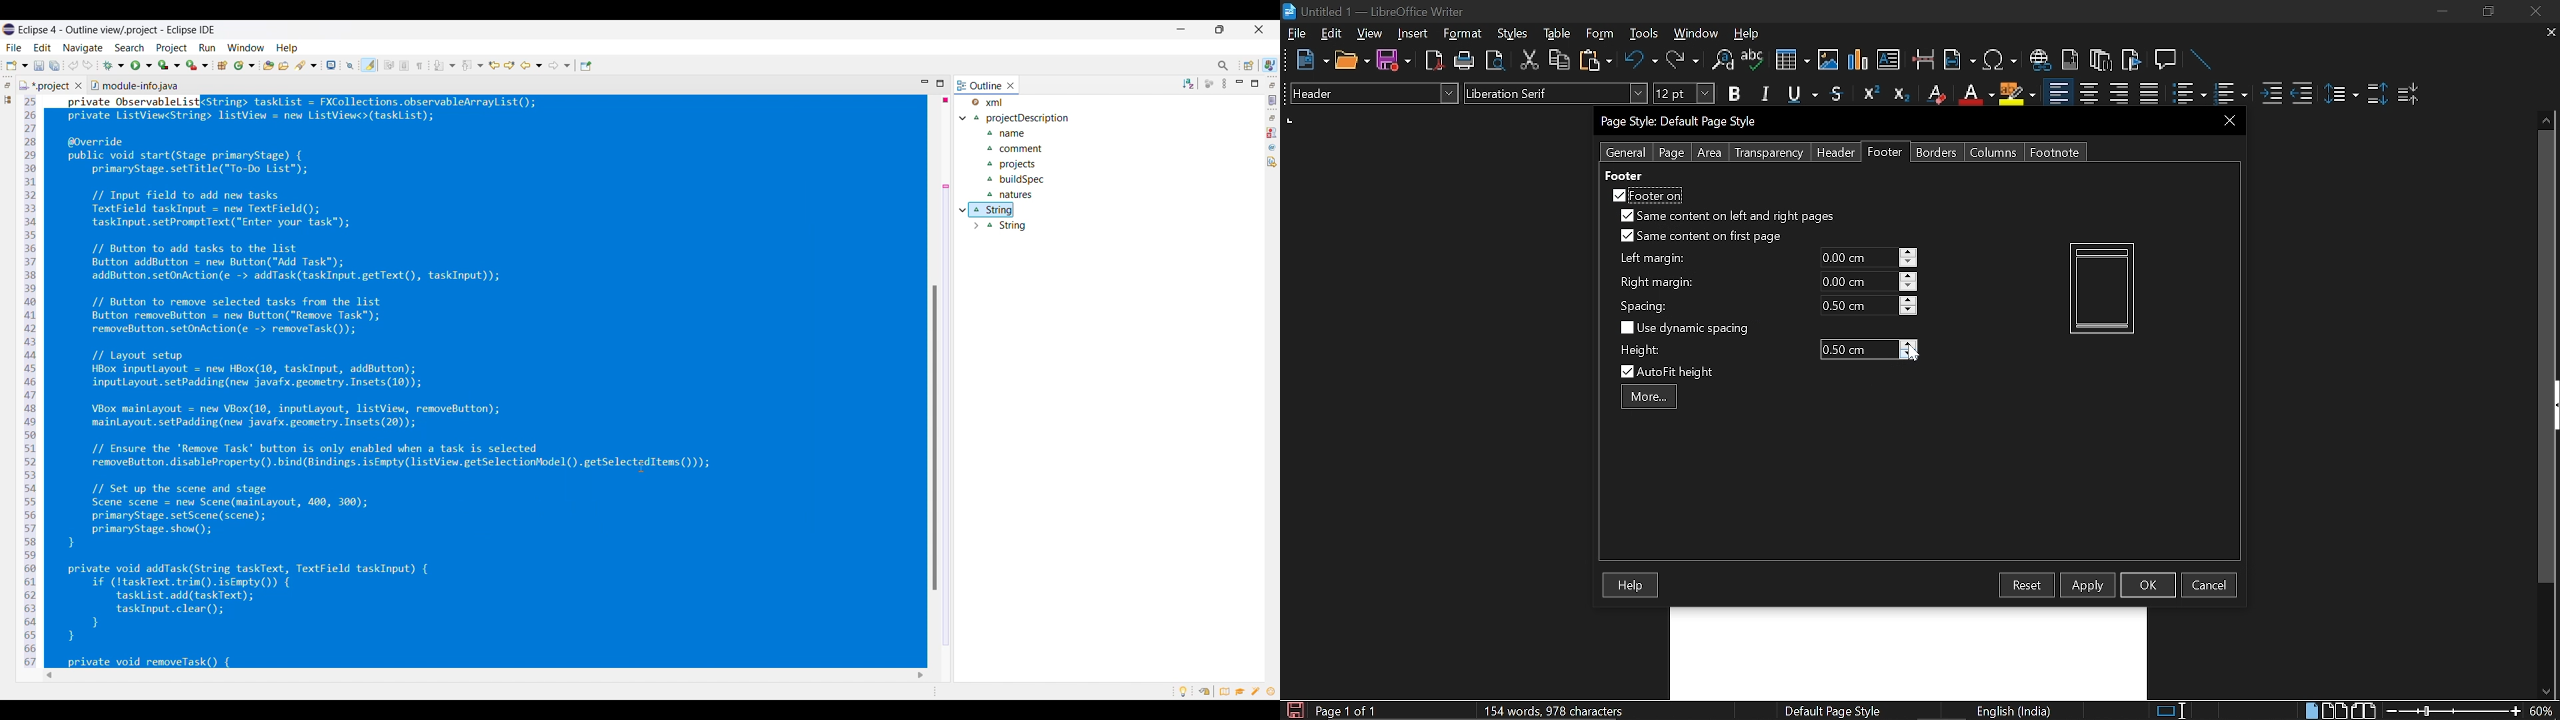  What do you see at coordinates (1649, 398) in the screenshot?
I see `more` at bounding box center [1649, 398].